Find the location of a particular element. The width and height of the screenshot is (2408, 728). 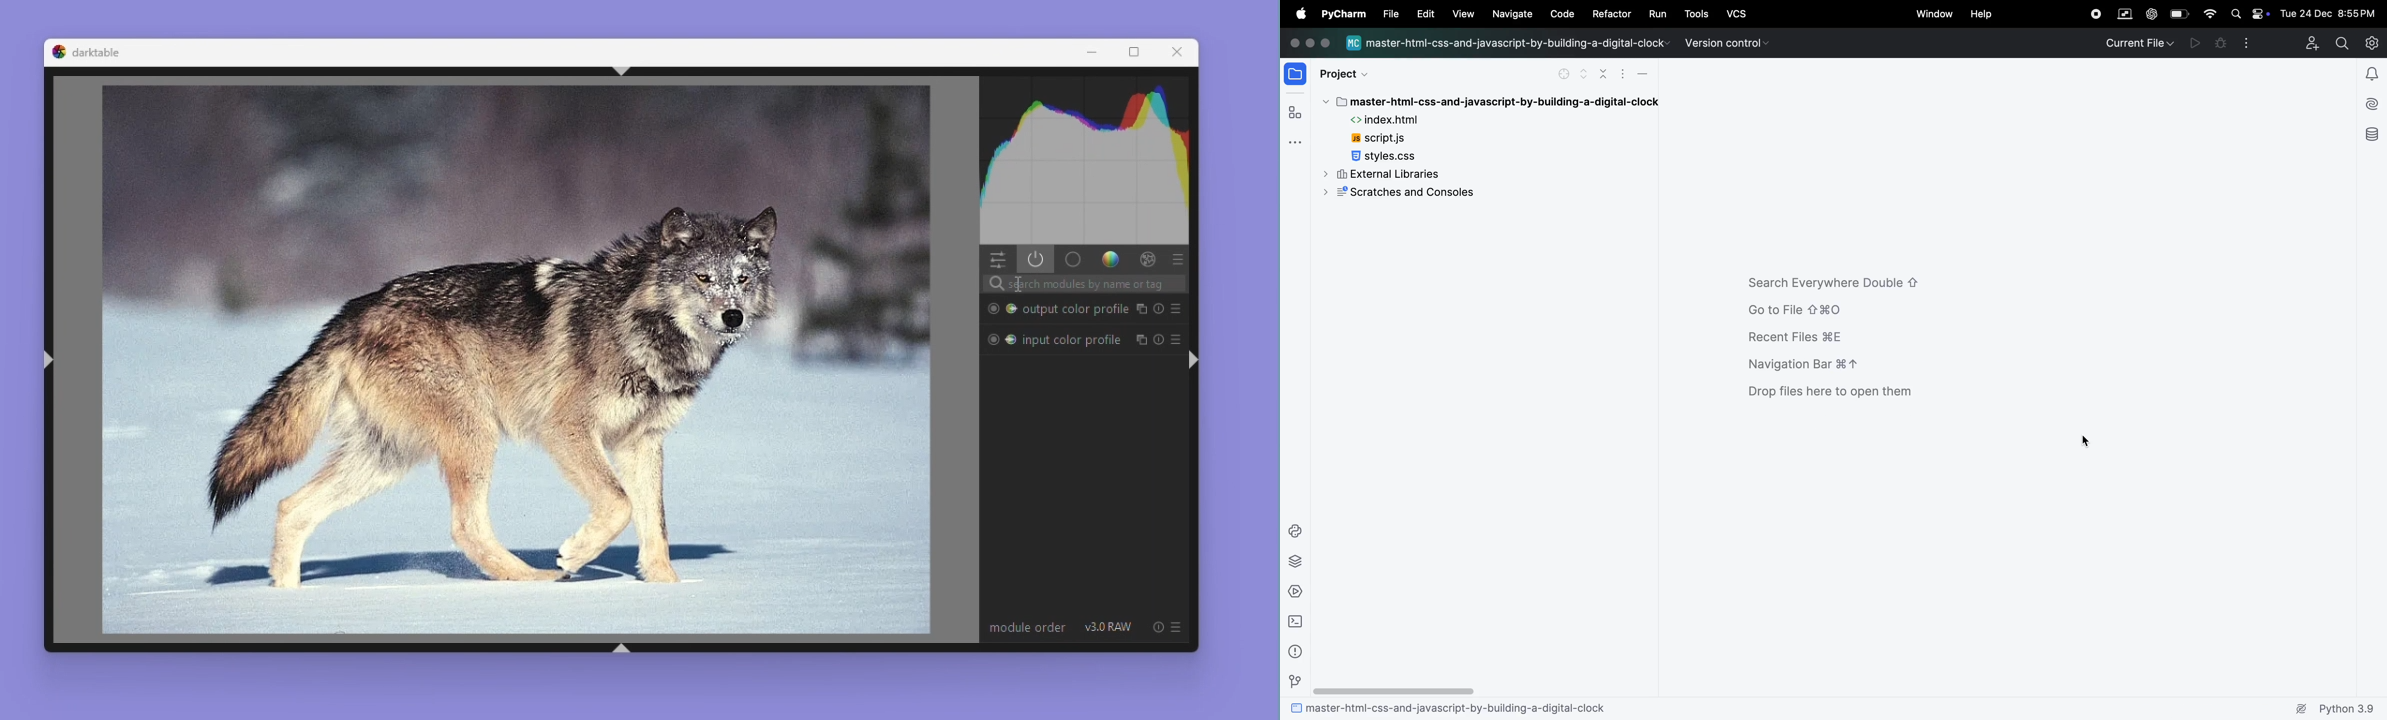

bug is located at coordinates (2222, 43).